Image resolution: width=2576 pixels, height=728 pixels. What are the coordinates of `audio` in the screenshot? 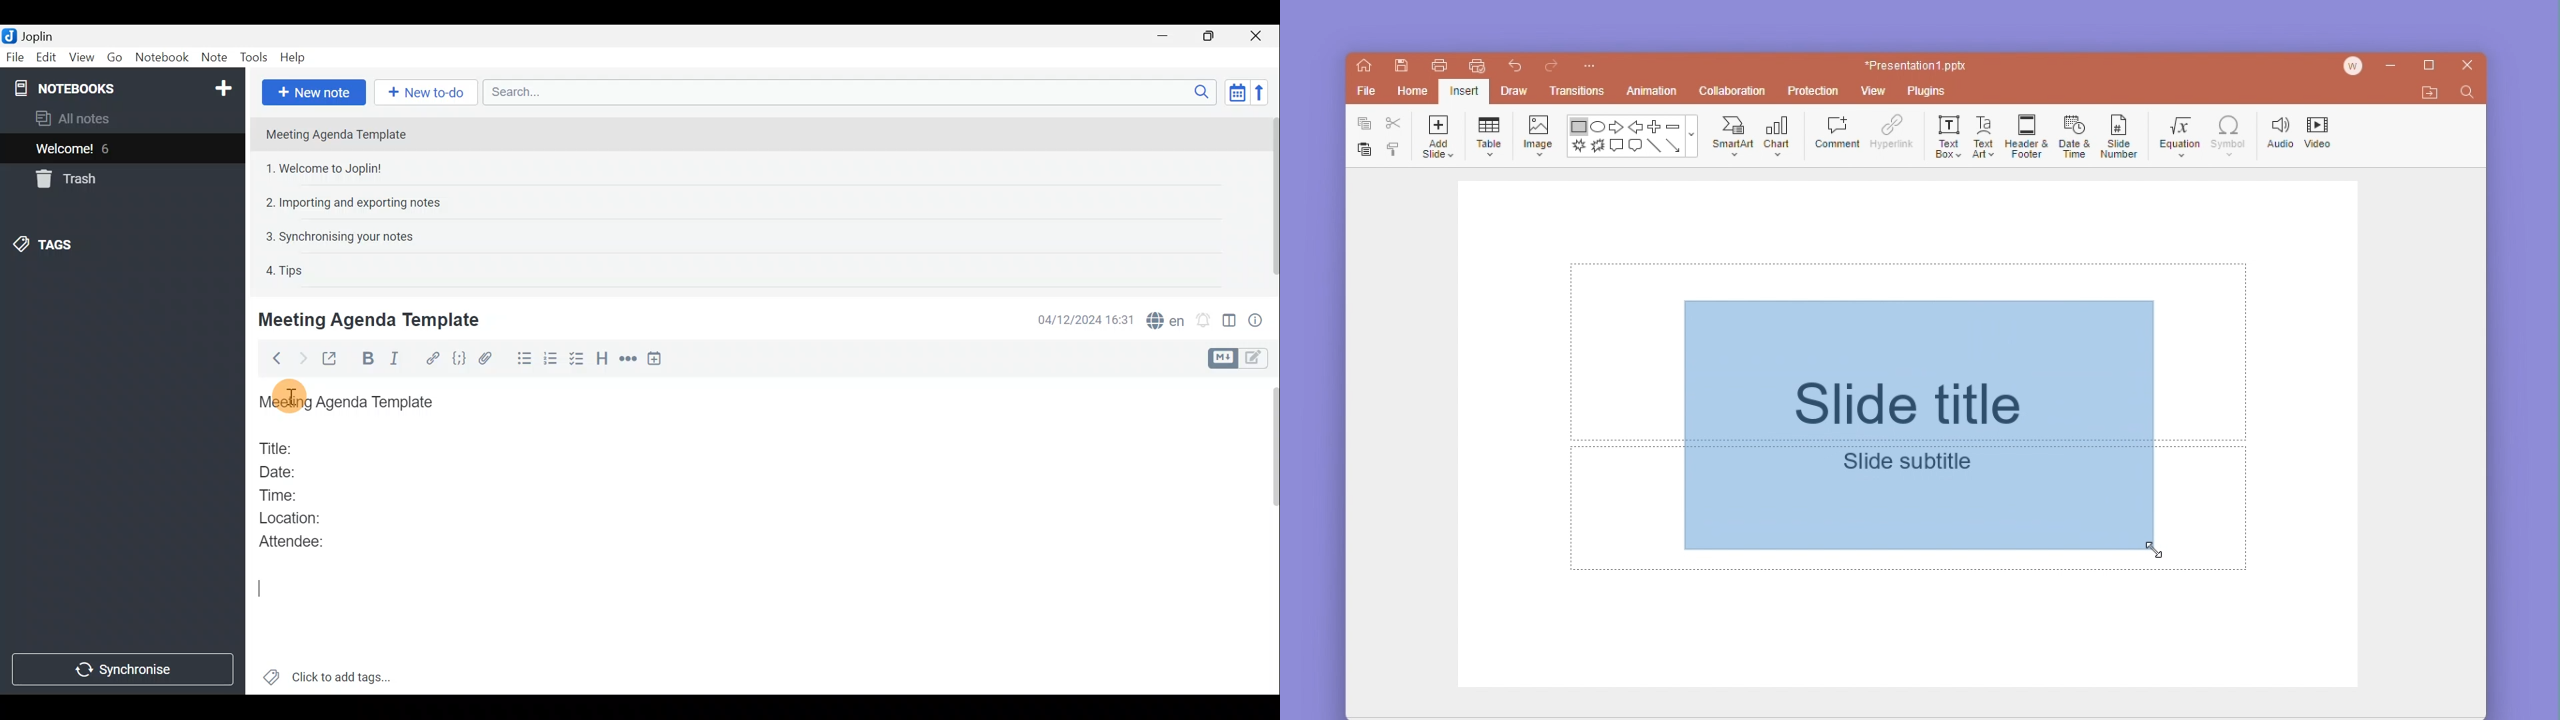 It's located at (2277, 129).